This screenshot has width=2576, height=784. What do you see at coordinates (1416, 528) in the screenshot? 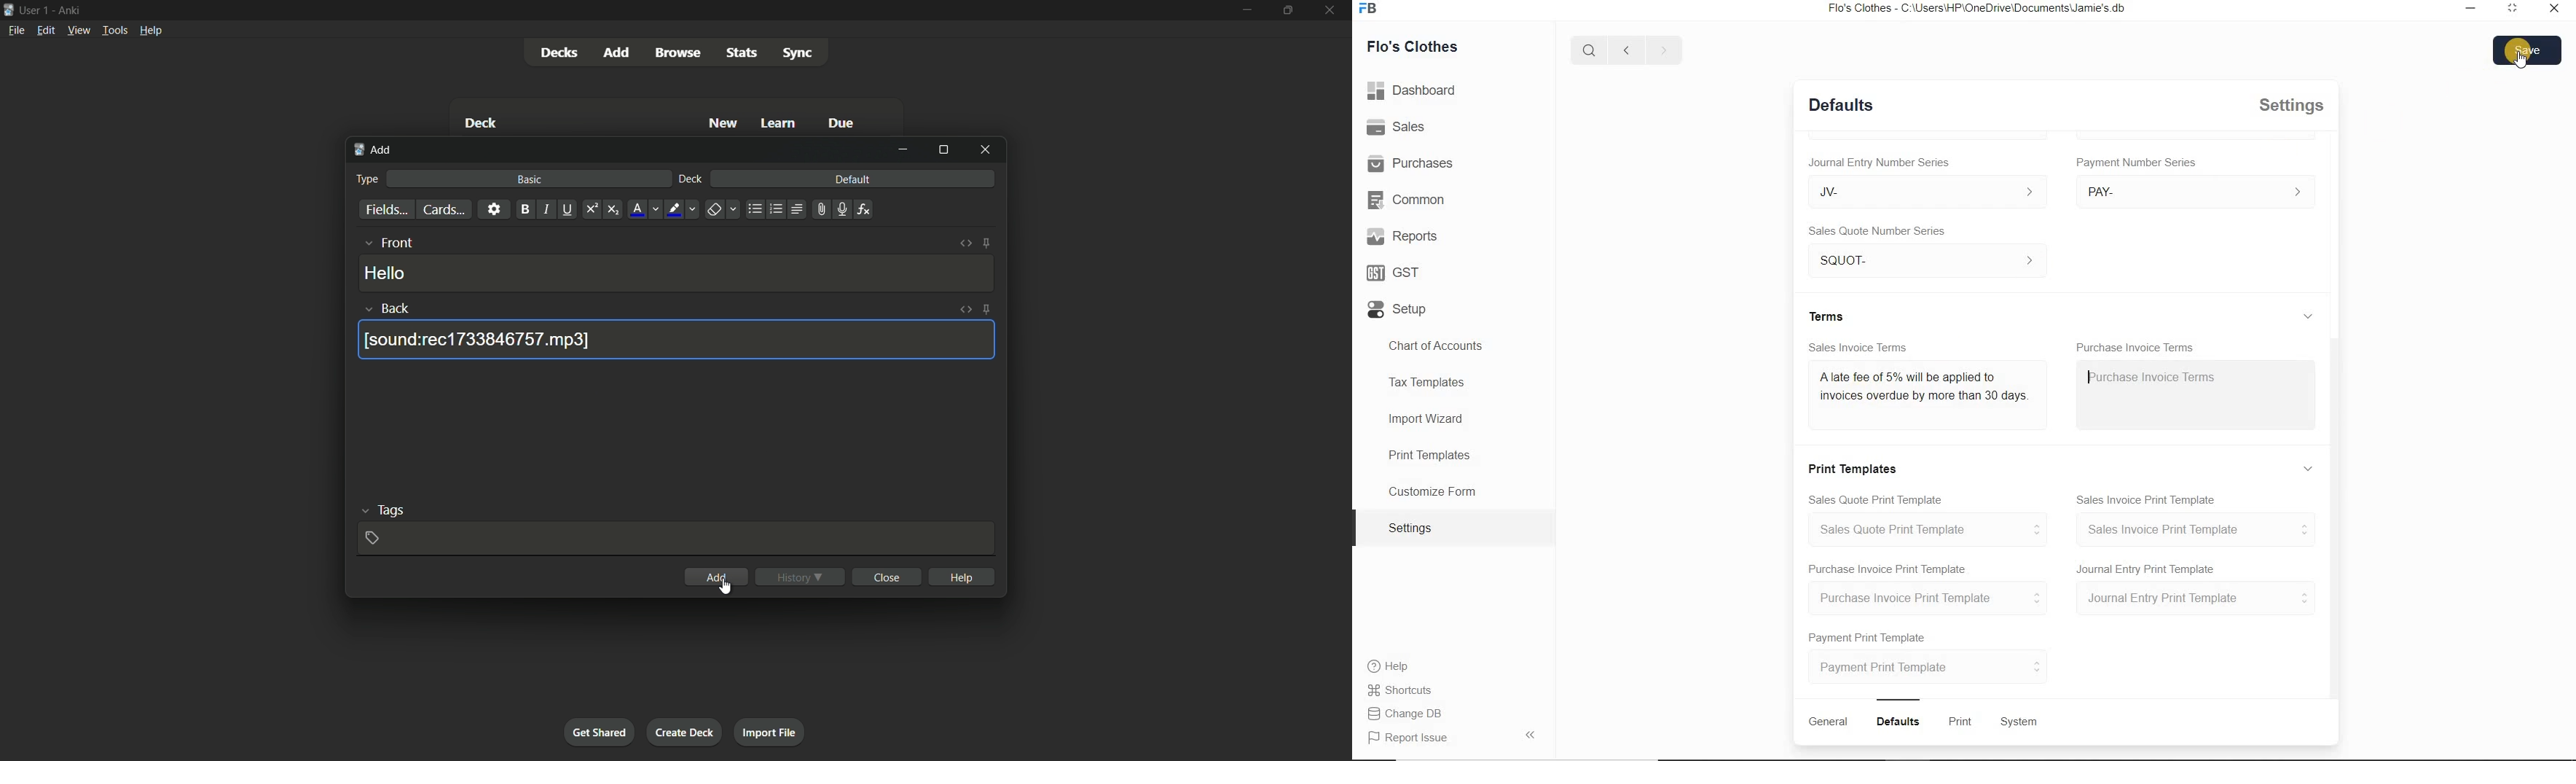
I see `Settings` at bounding box center [1416, 528].